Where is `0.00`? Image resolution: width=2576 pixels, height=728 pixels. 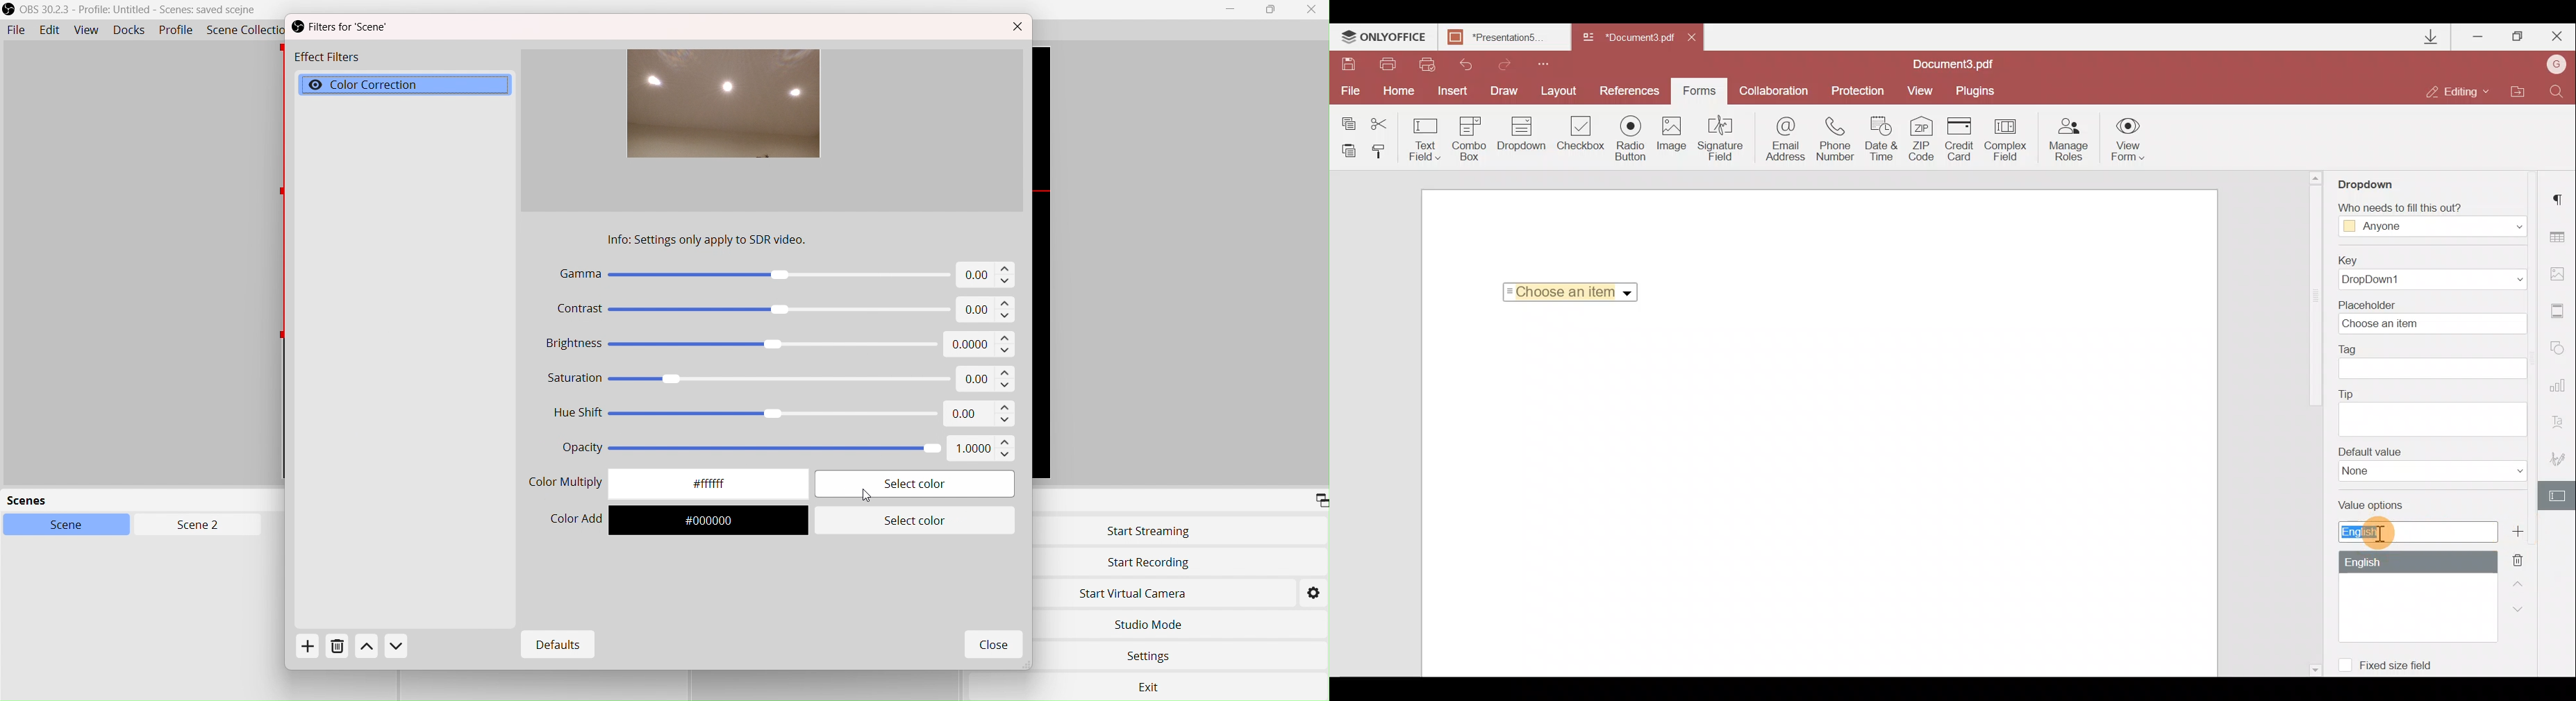 0.00 is located at coordinates (983, 413).